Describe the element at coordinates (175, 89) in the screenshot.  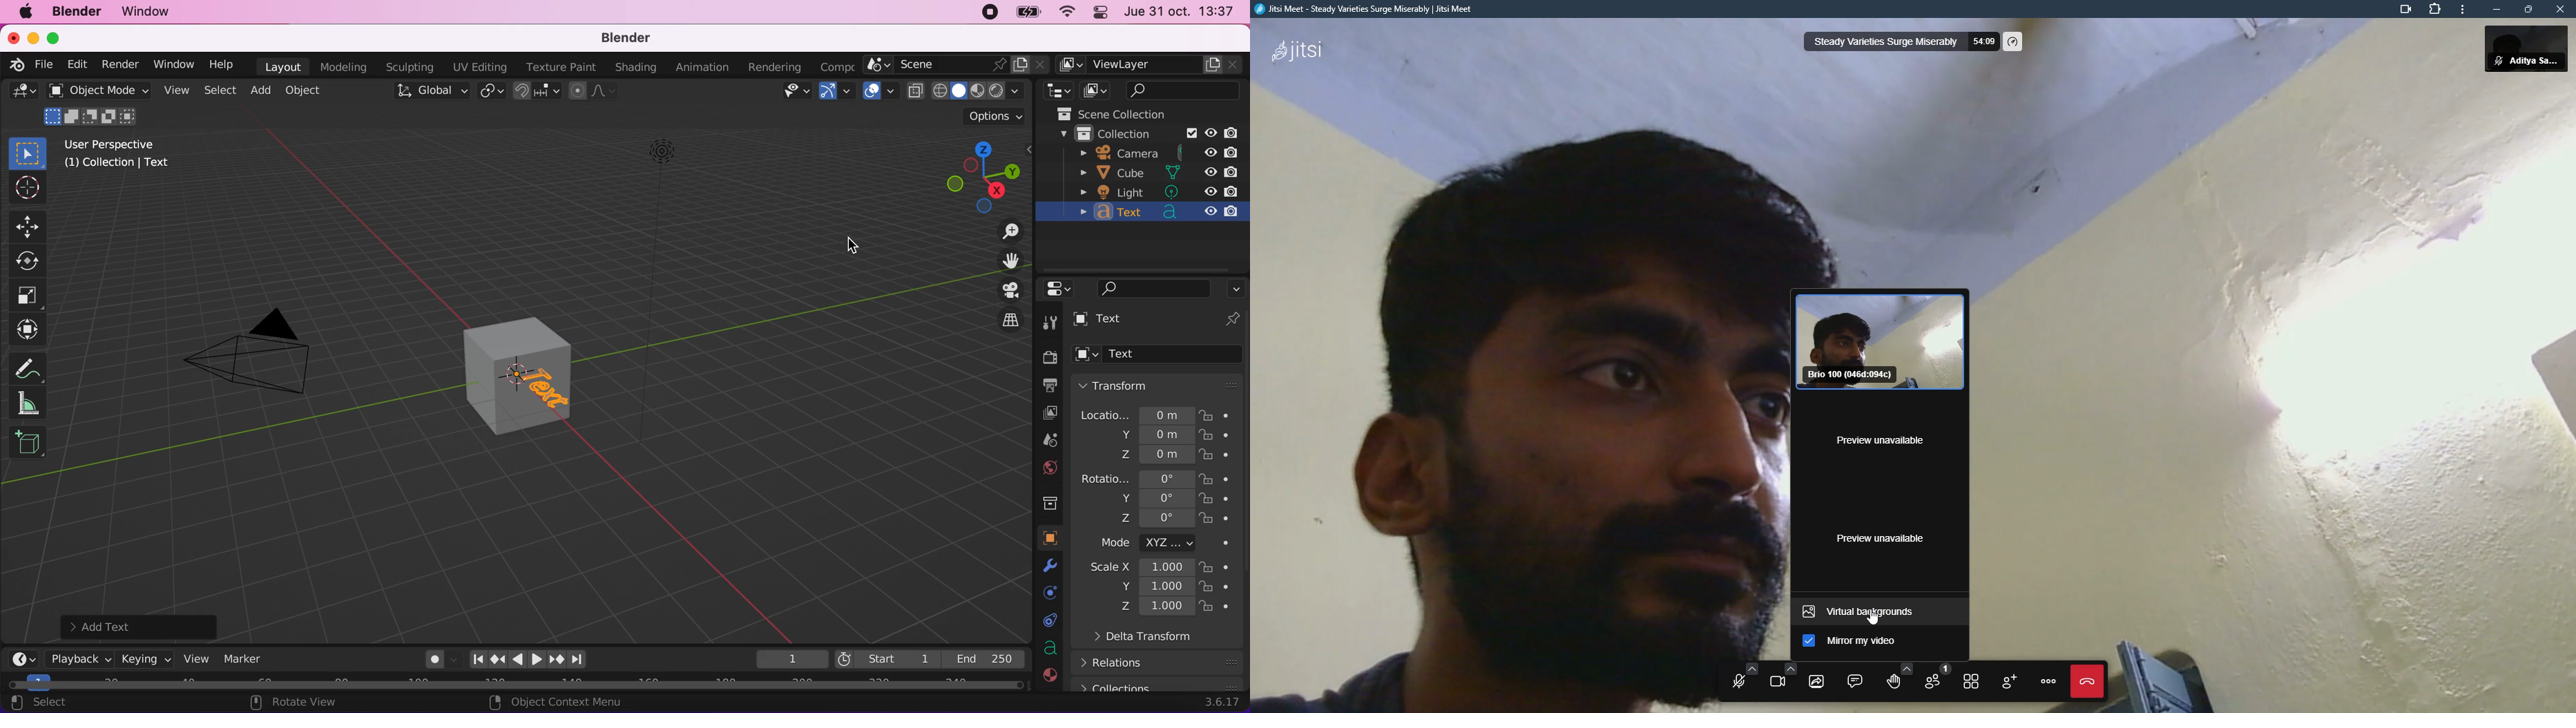
I see `view` at that location.